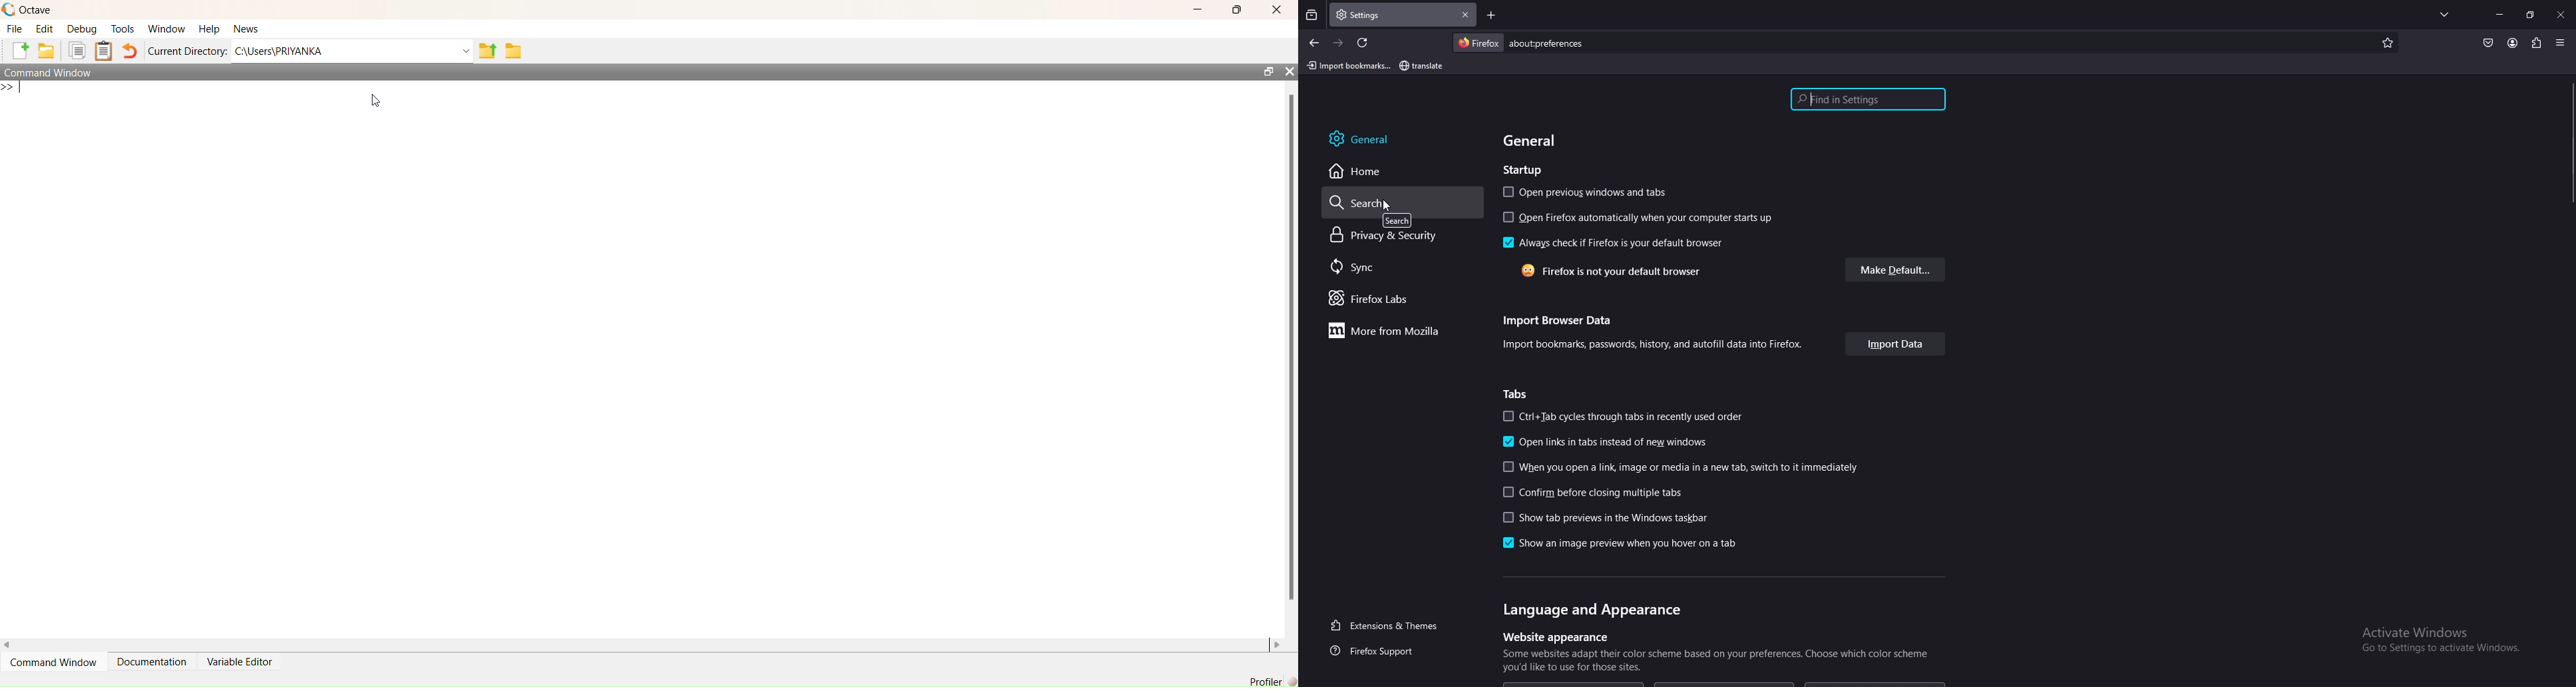 The width and height of the screenshot is (2576, 700). Describe the element at coordinates (1269, 72) in the screenshot. I see `open in separate window` at that location.